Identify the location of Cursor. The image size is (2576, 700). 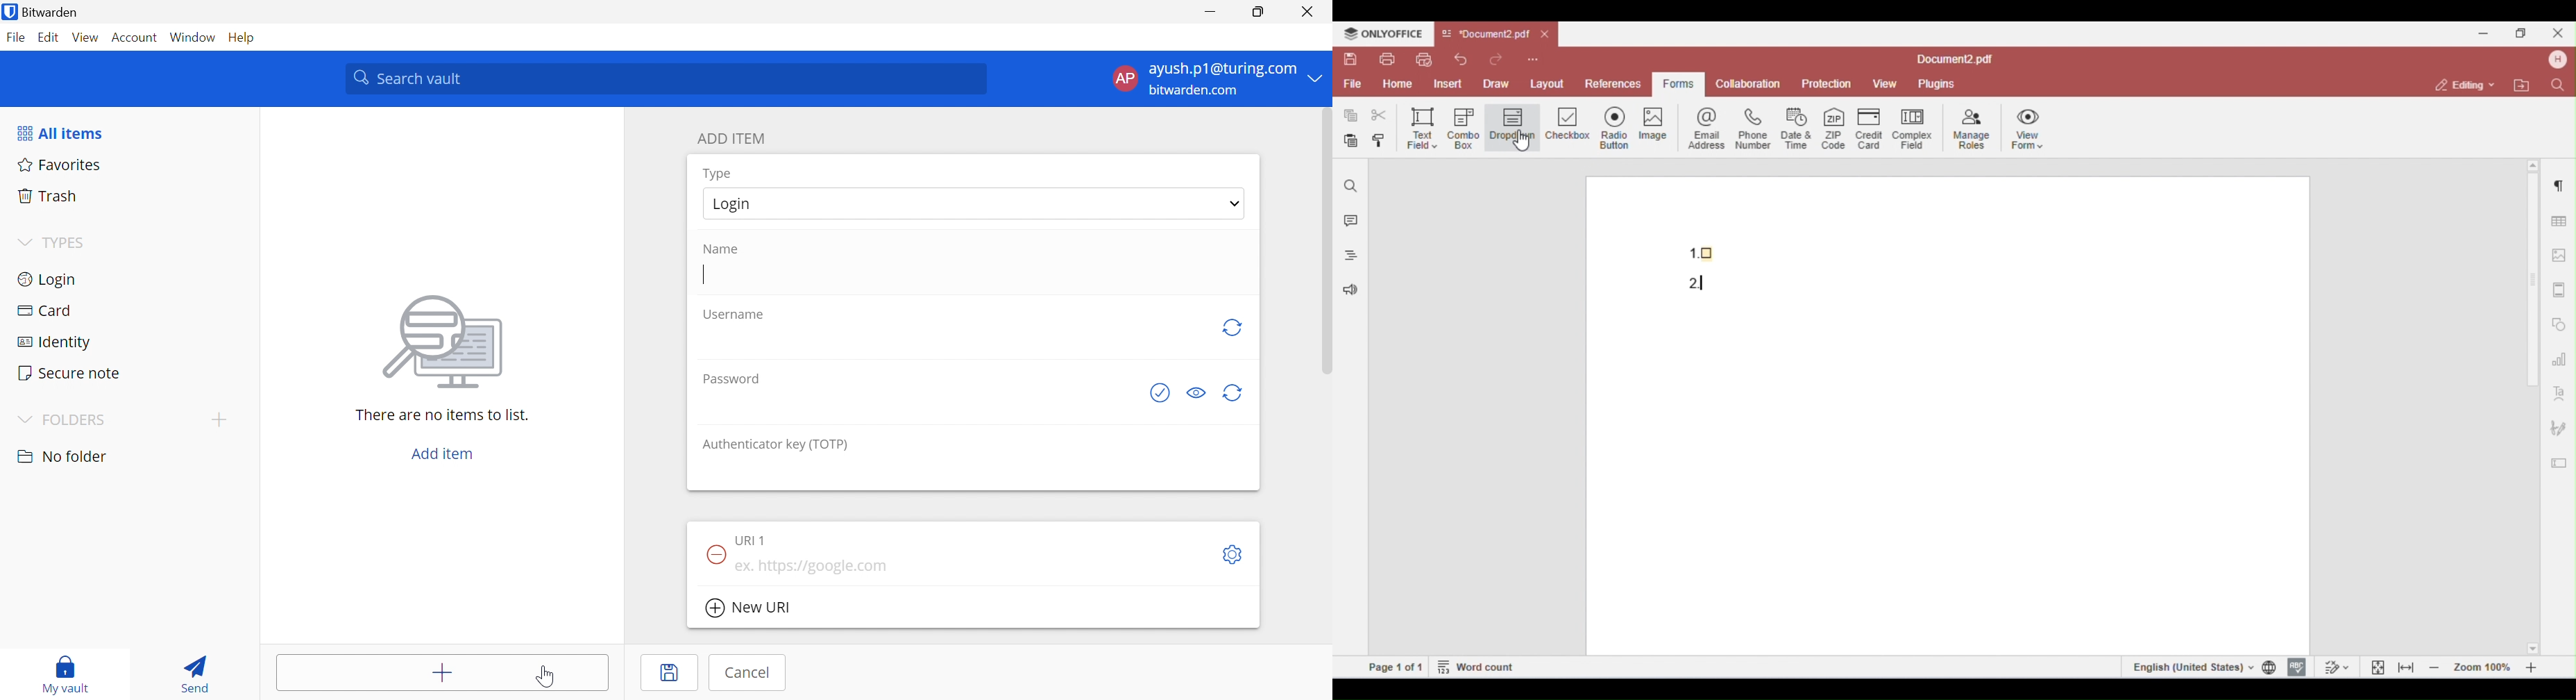
(704, 275).